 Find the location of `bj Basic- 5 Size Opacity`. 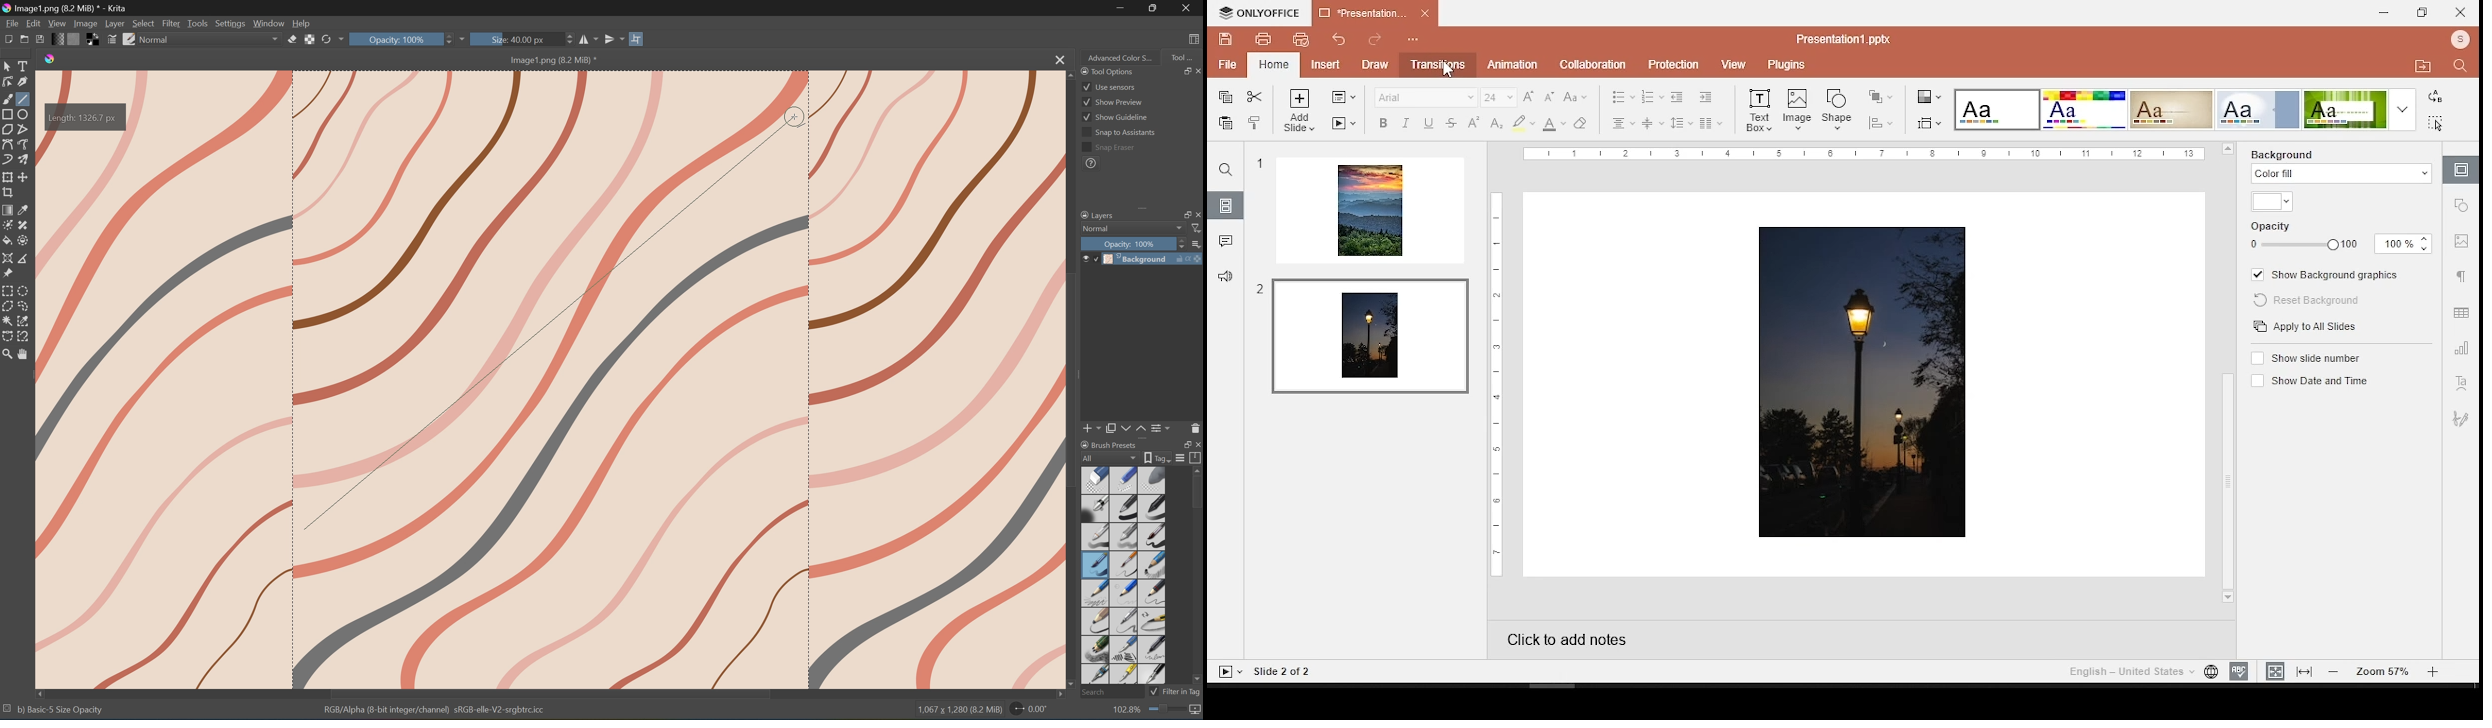

bj Basic- 5 Size Opacity is located at coordinates (60, 709).